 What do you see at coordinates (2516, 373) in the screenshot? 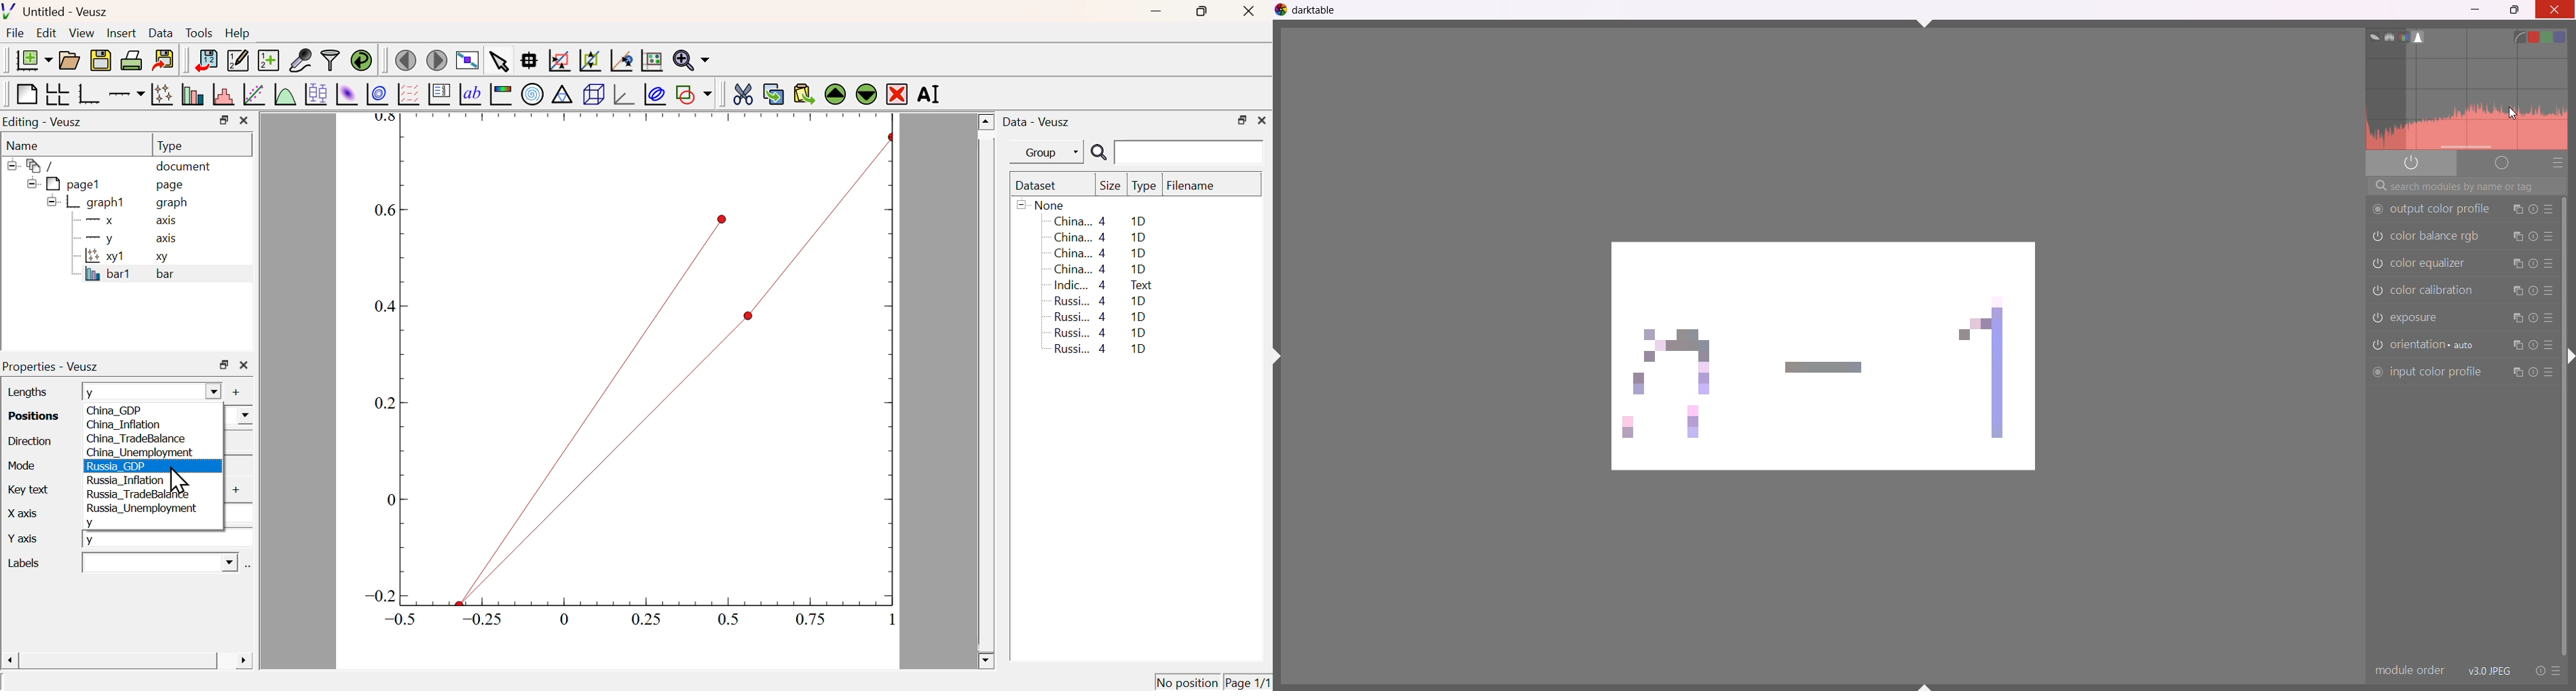
I see `instance` at bounding box center [2516, 373].